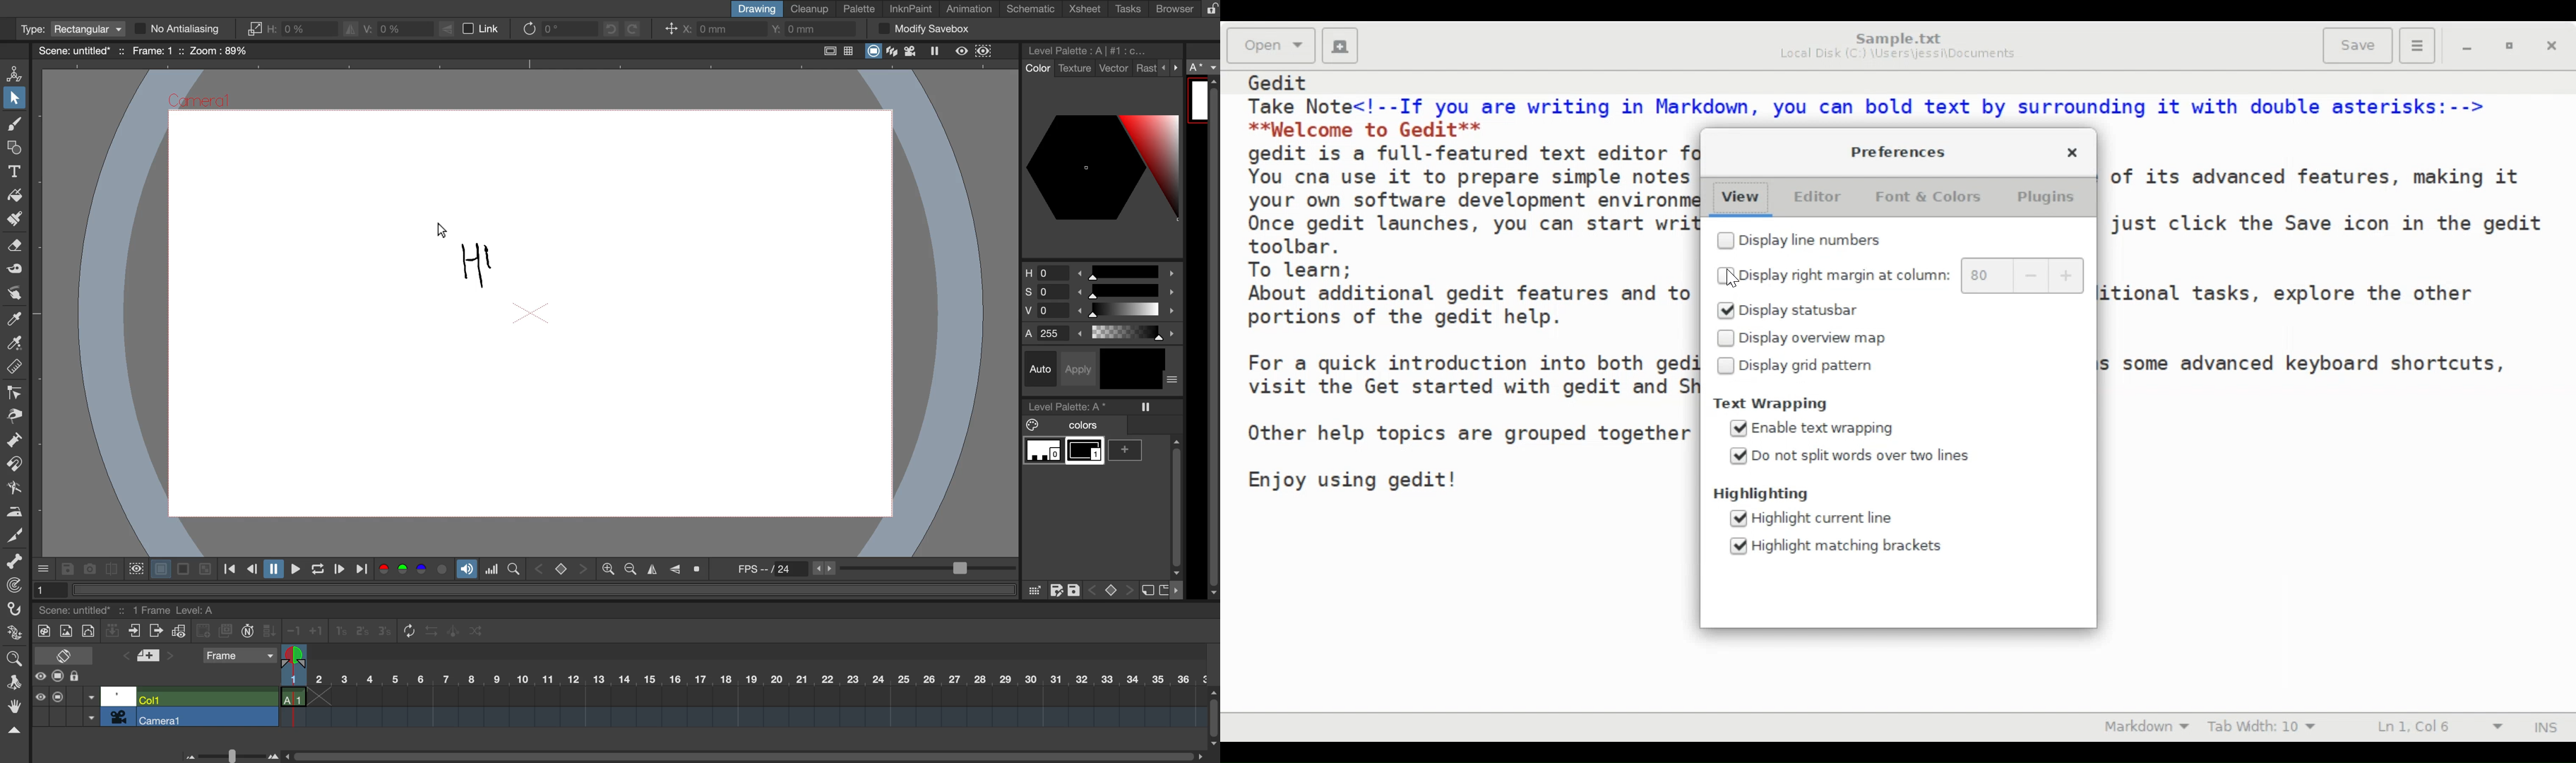  I want to click on reframe 1s, 2s and 3s, so click(355, 632).